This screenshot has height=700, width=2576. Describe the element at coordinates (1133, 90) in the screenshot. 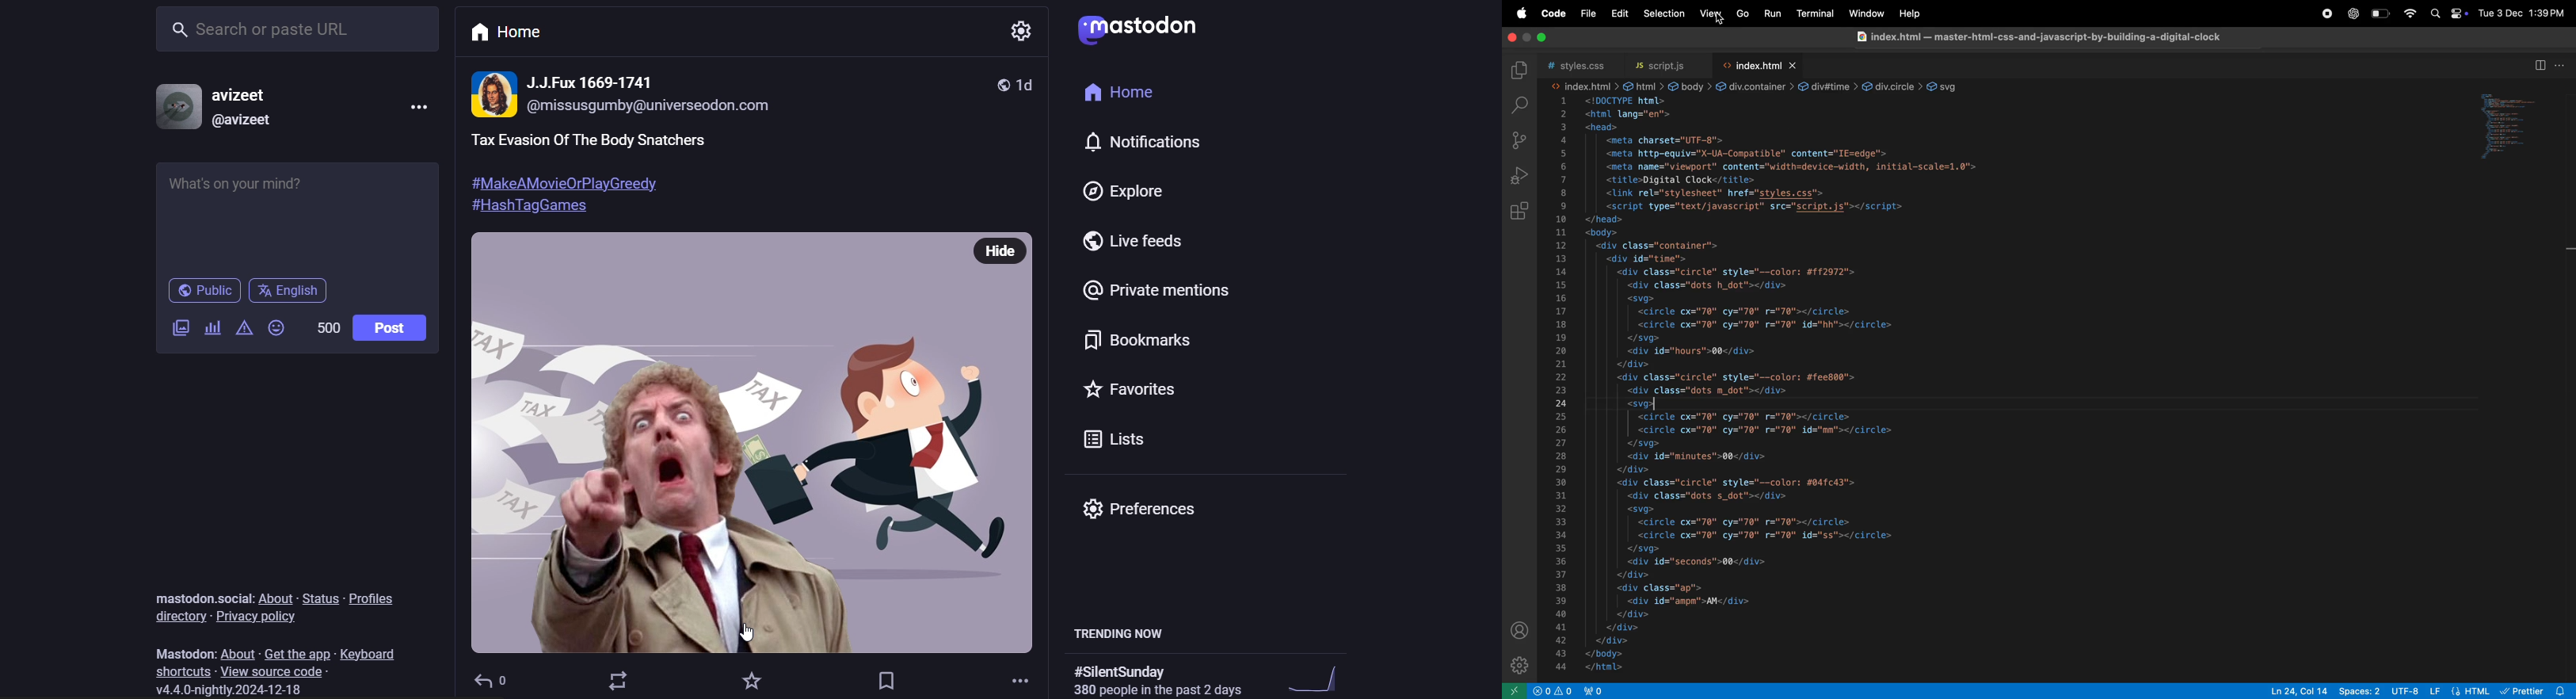

I see `home` at that location.